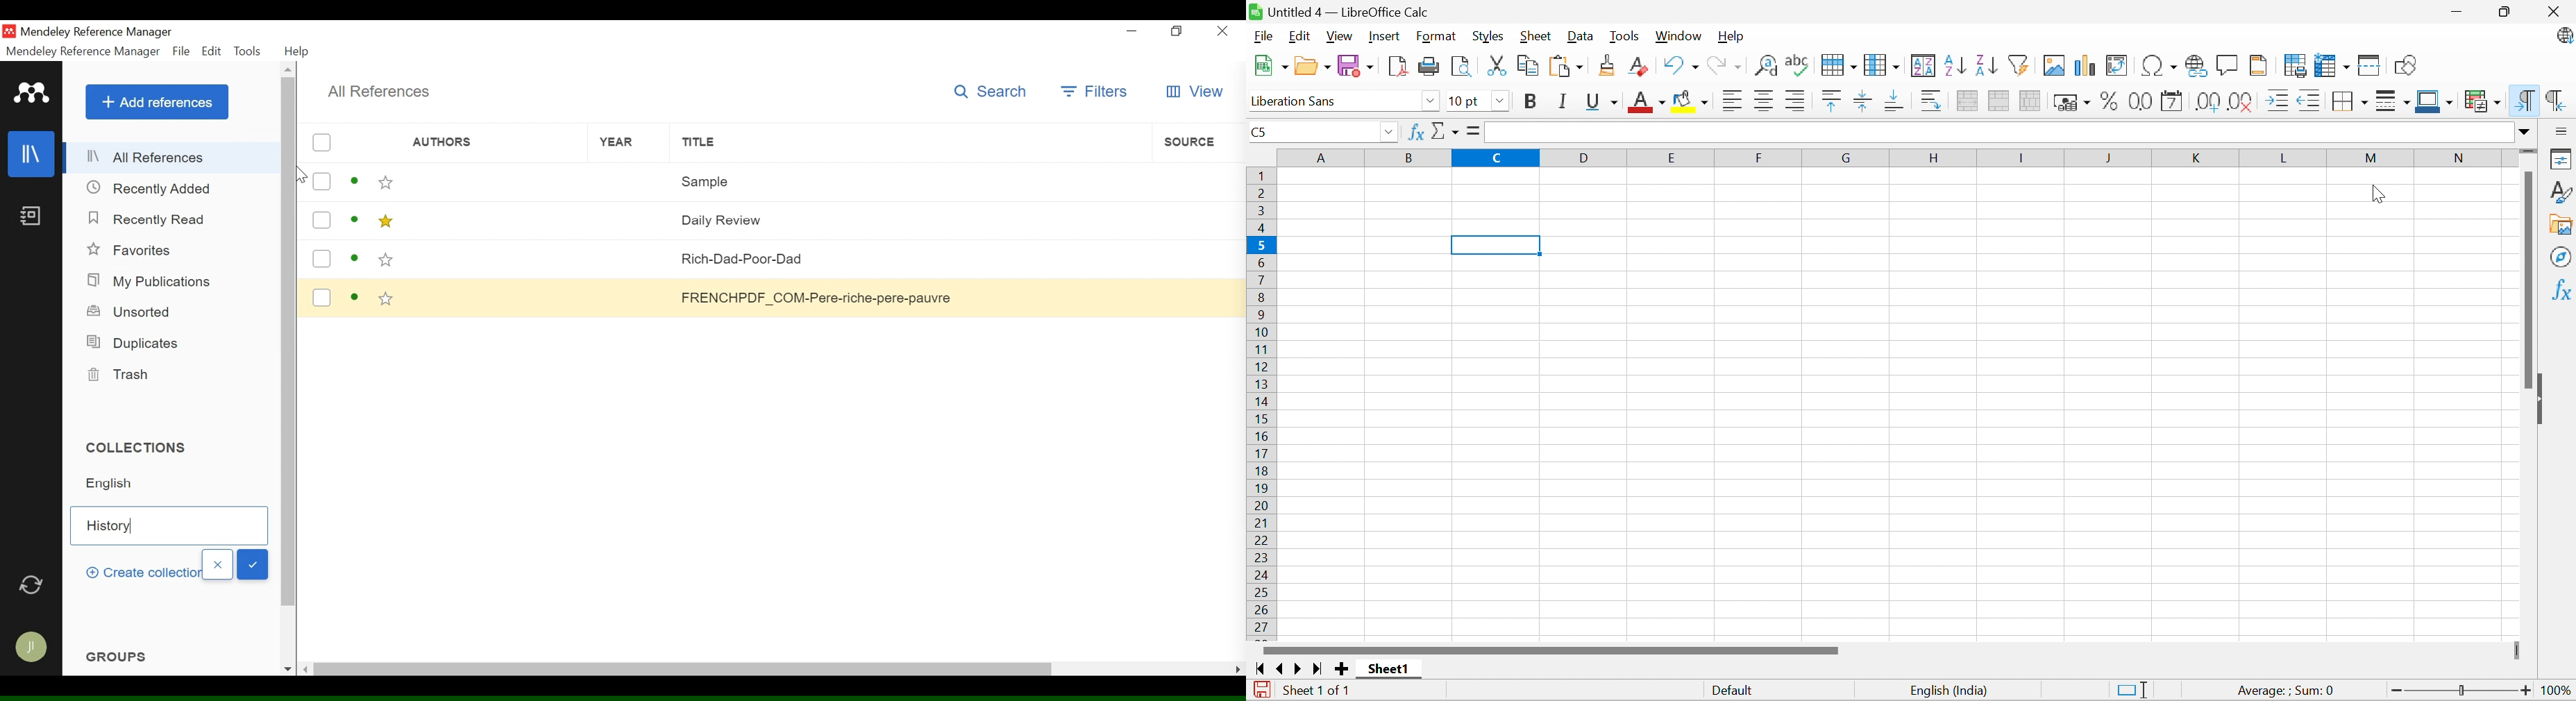 The image size is (2576, 728). I want to click on Styles, so click(1488, 37).